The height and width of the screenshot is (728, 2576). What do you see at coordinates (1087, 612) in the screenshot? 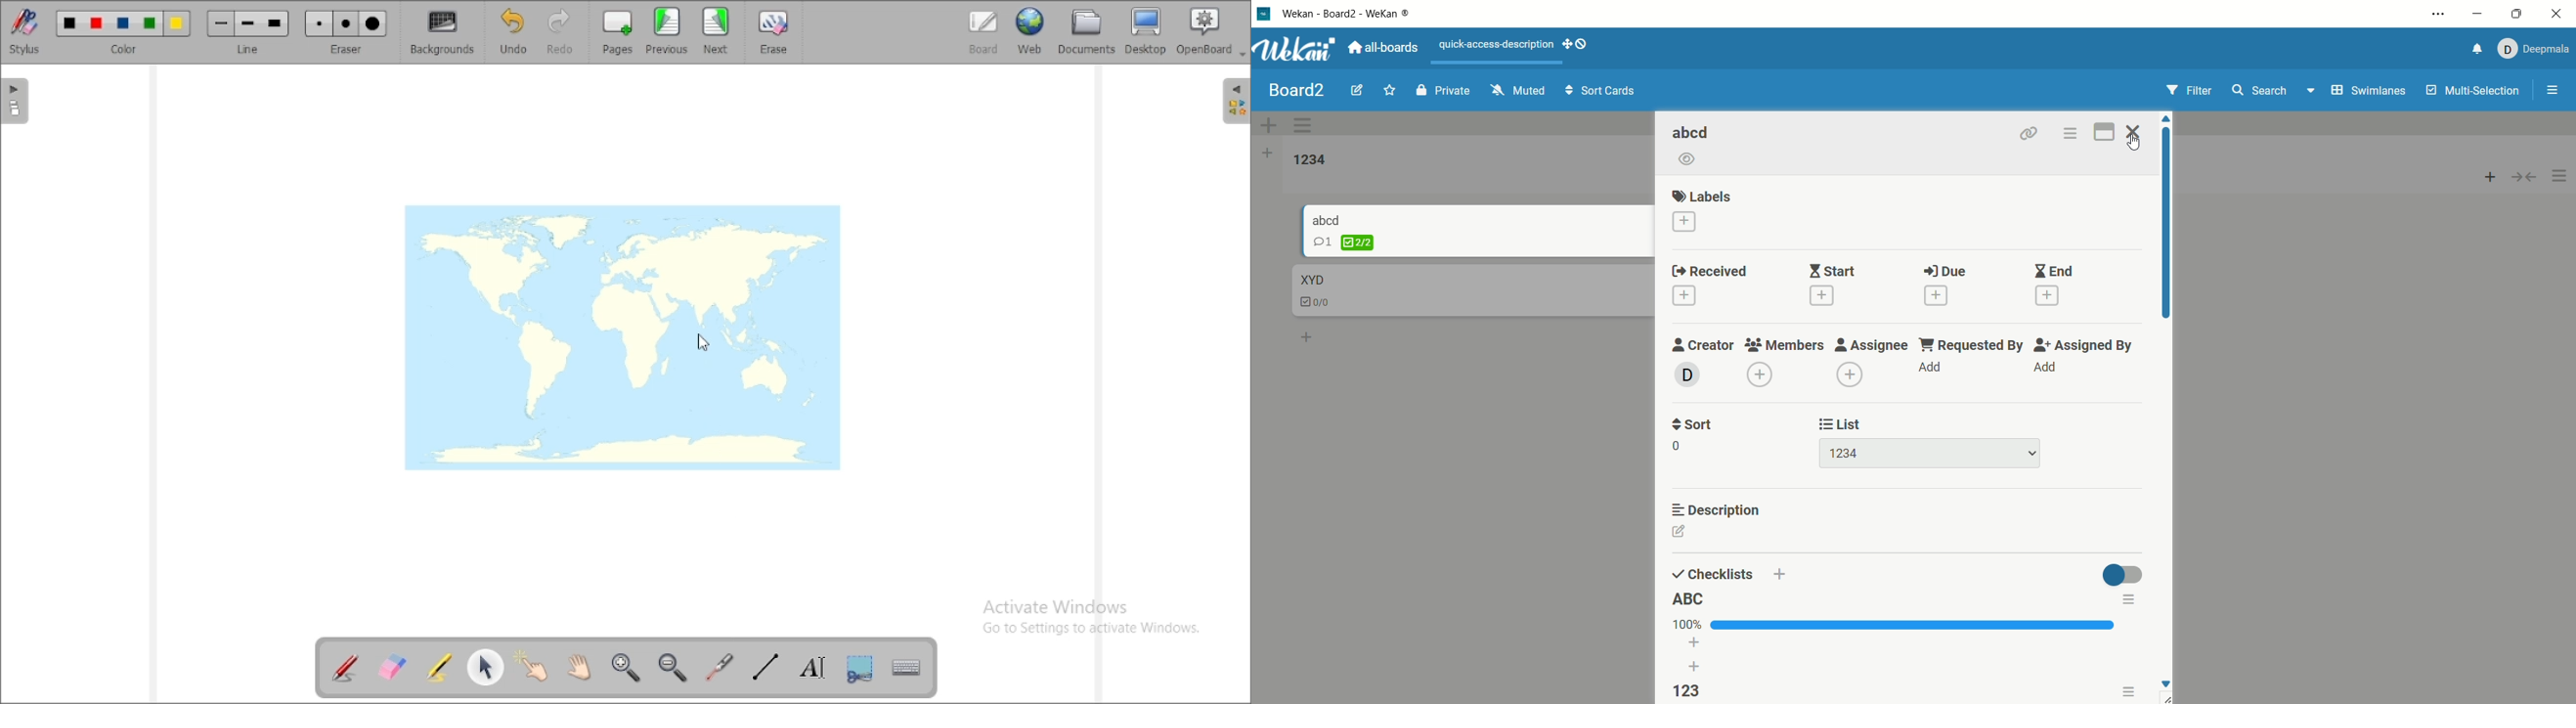
I see `Activate Windows
Go to Settings to activate Windows.` at bounding box center [1087, 612].